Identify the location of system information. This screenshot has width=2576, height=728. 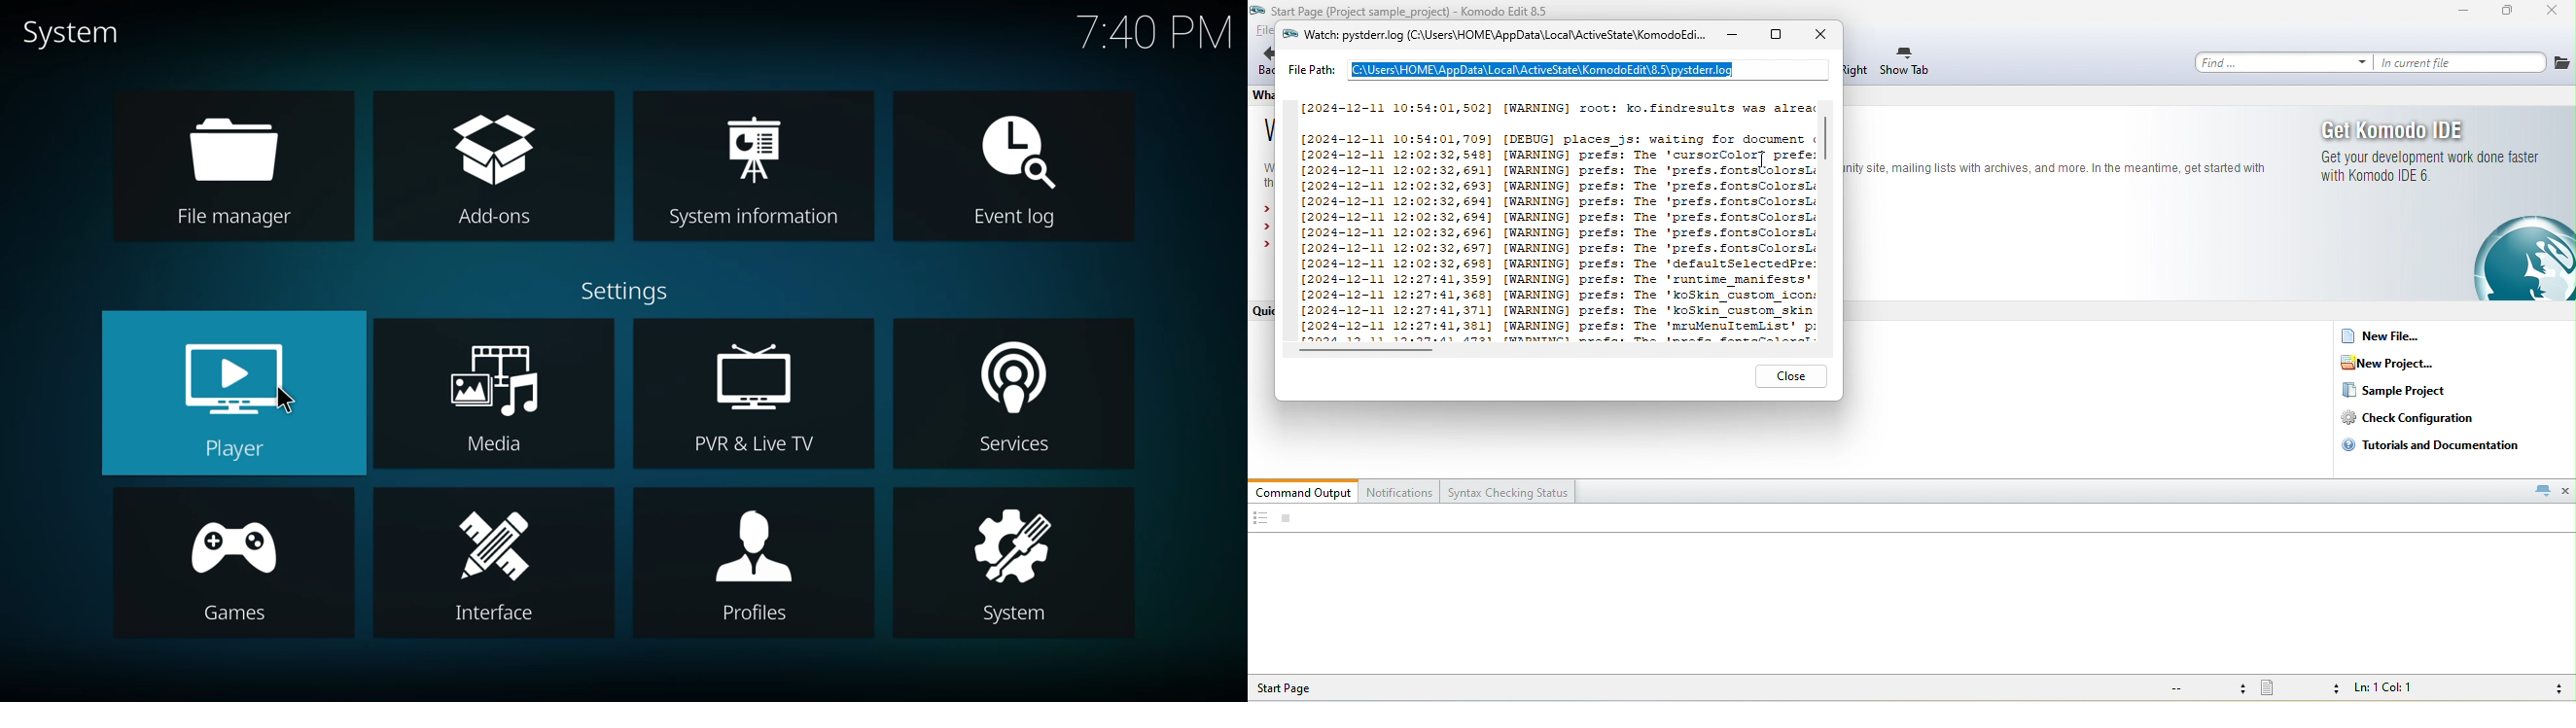
(752, 170).